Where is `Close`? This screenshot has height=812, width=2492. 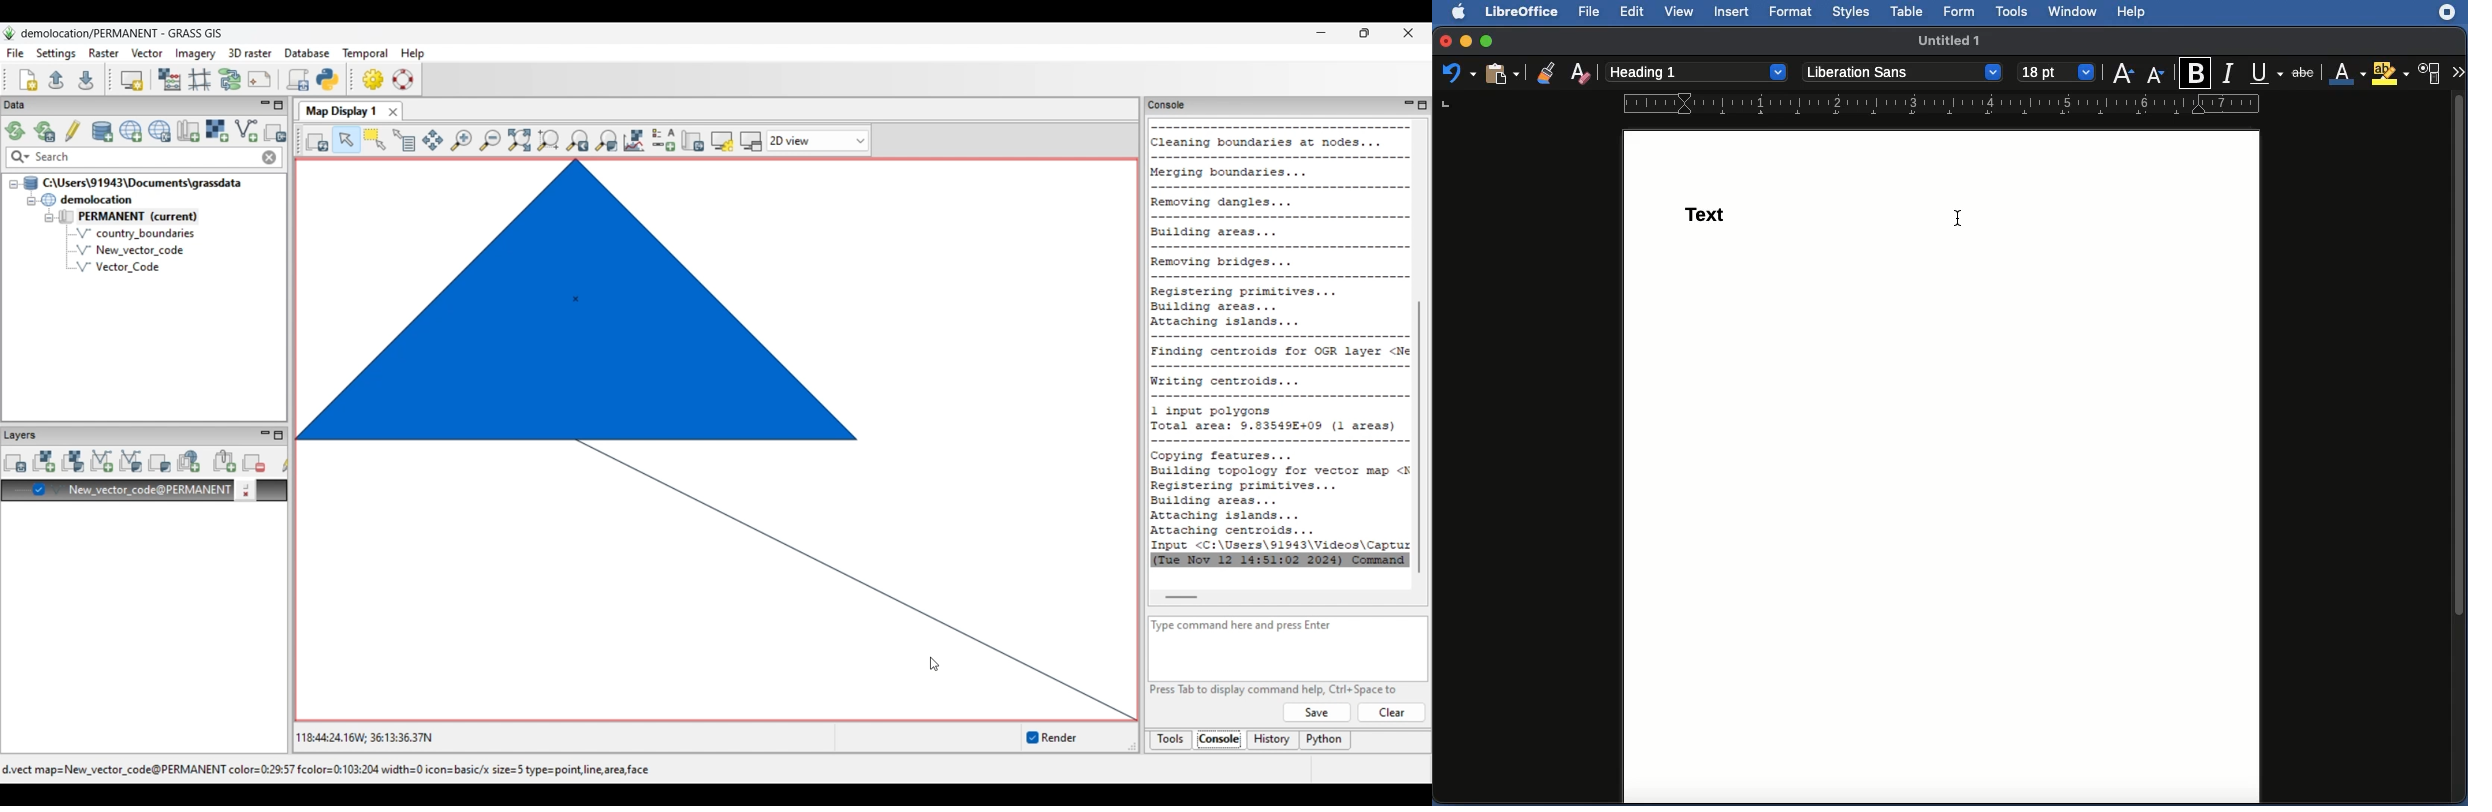 Close is located at coordinates (1444, 41).